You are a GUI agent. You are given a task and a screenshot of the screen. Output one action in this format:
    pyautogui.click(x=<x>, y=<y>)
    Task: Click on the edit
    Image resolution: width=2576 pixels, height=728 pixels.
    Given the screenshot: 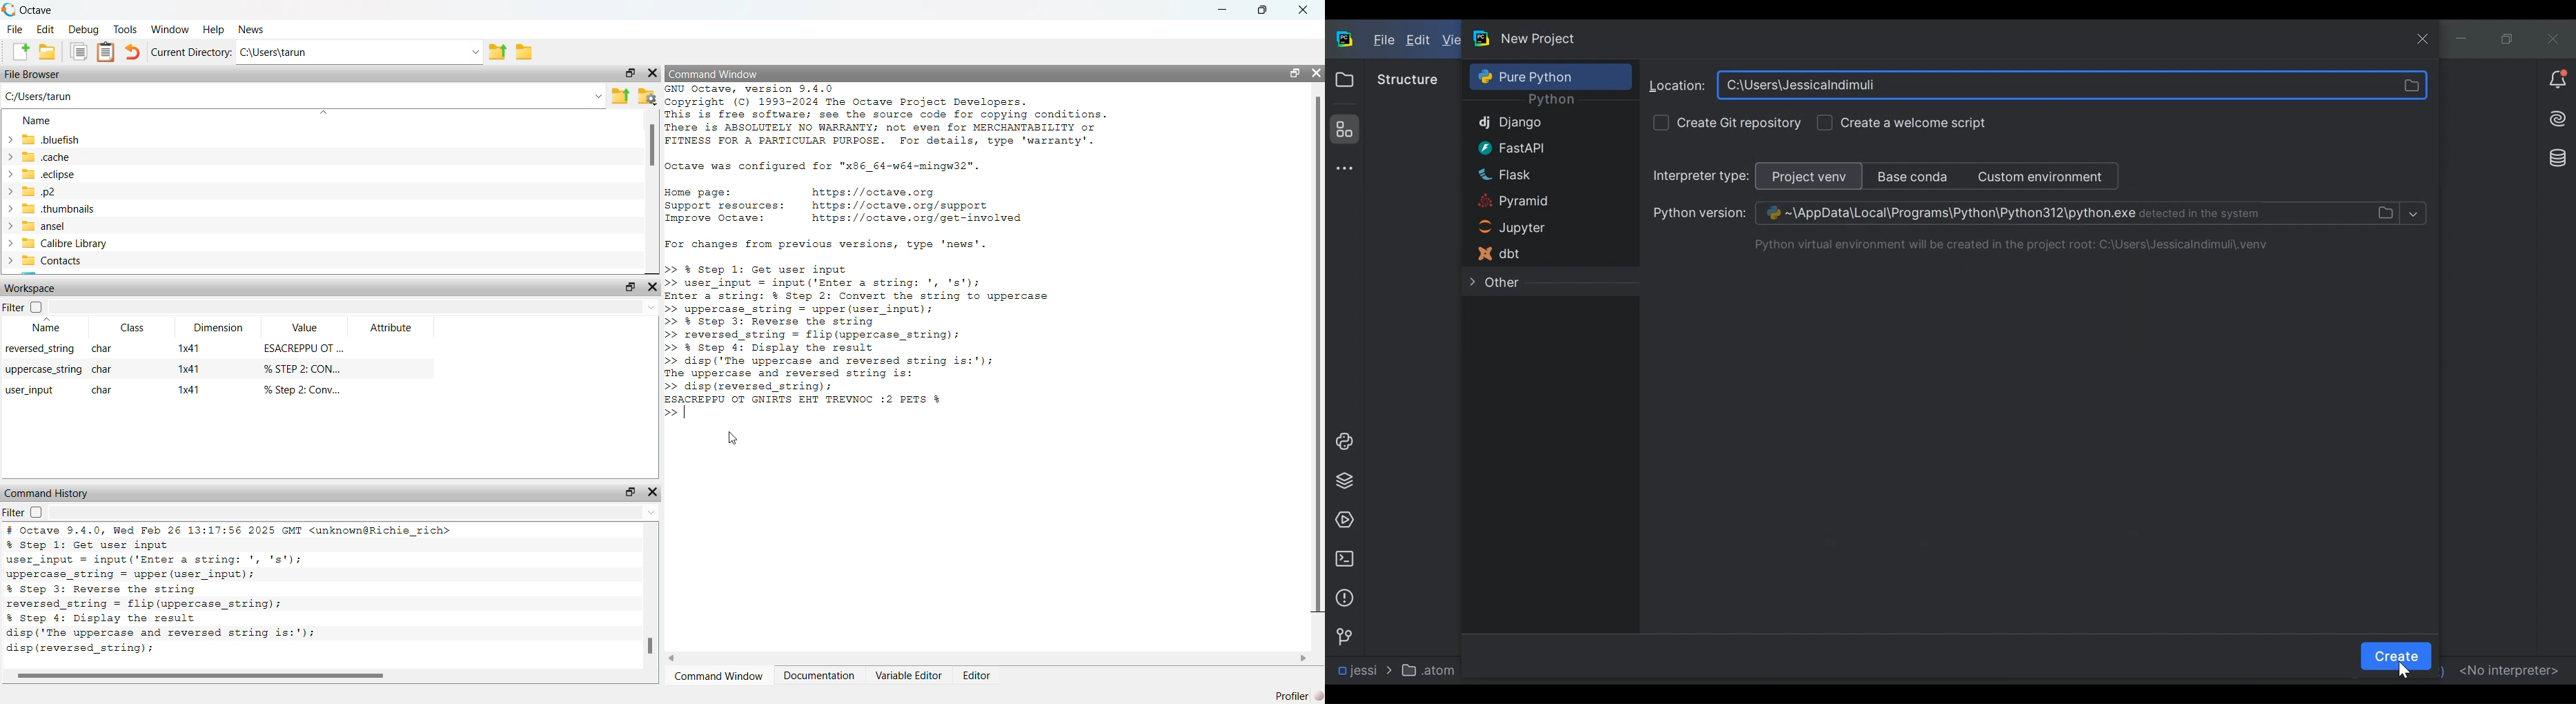 What is the action you would take?
    pyautogui.click(x=48, y=29)
    